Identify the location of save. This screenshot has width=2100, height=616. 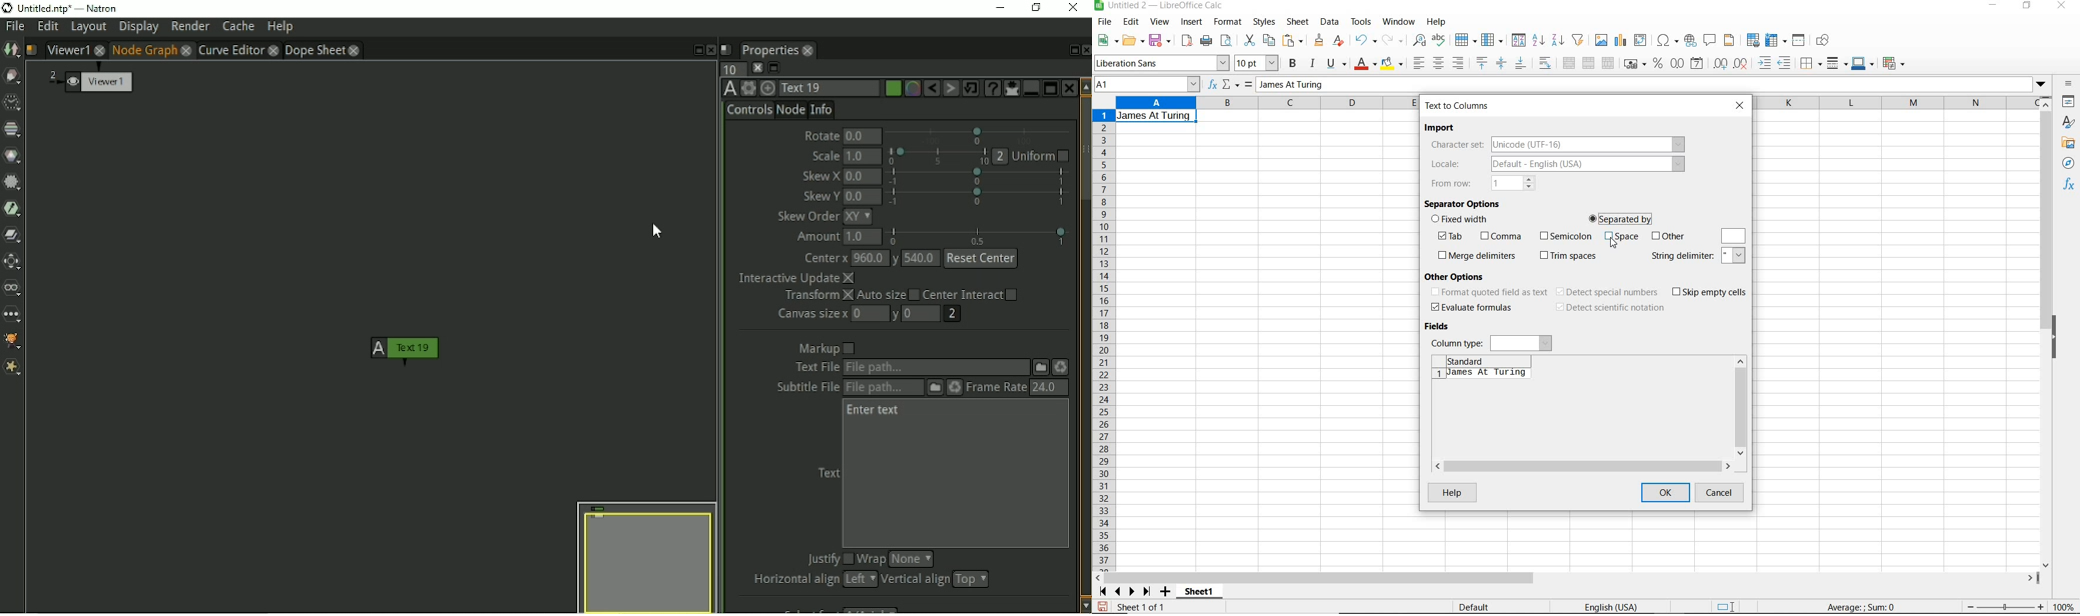
(1102, 605).